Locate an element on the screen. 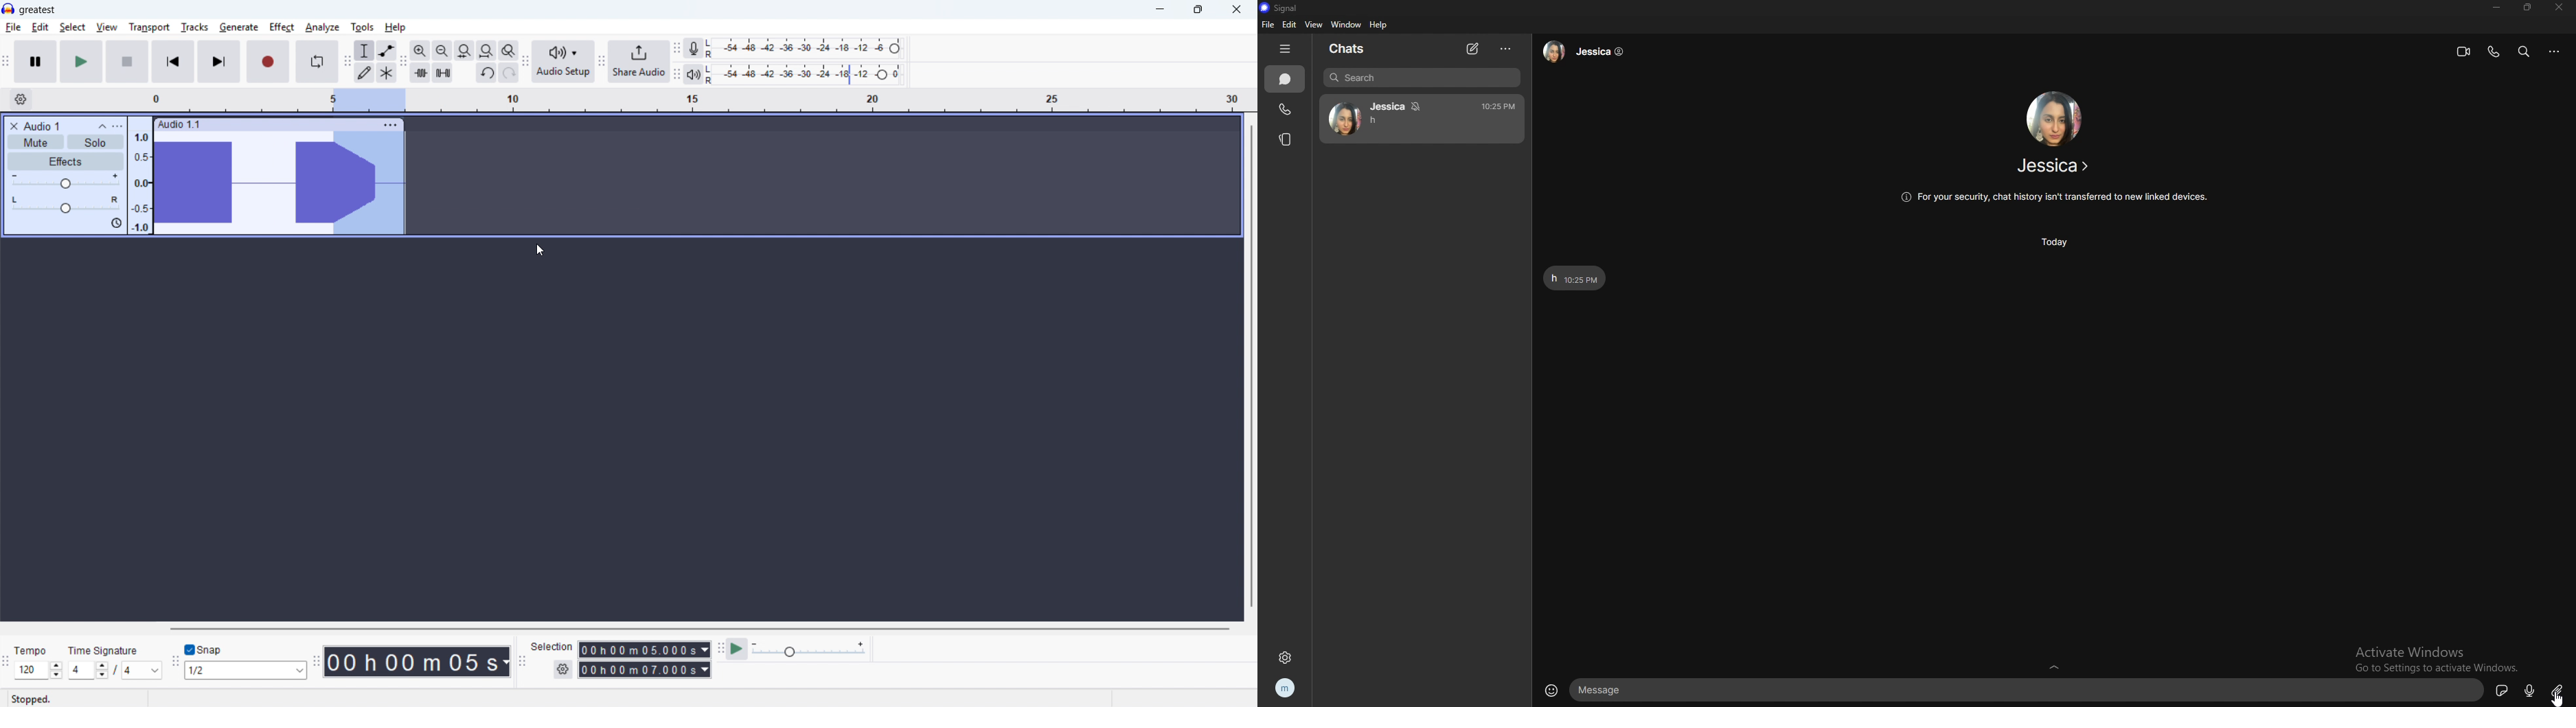 This screenshot has height=728, width=2576. Select snapping  is located at coordinates (246, 670).